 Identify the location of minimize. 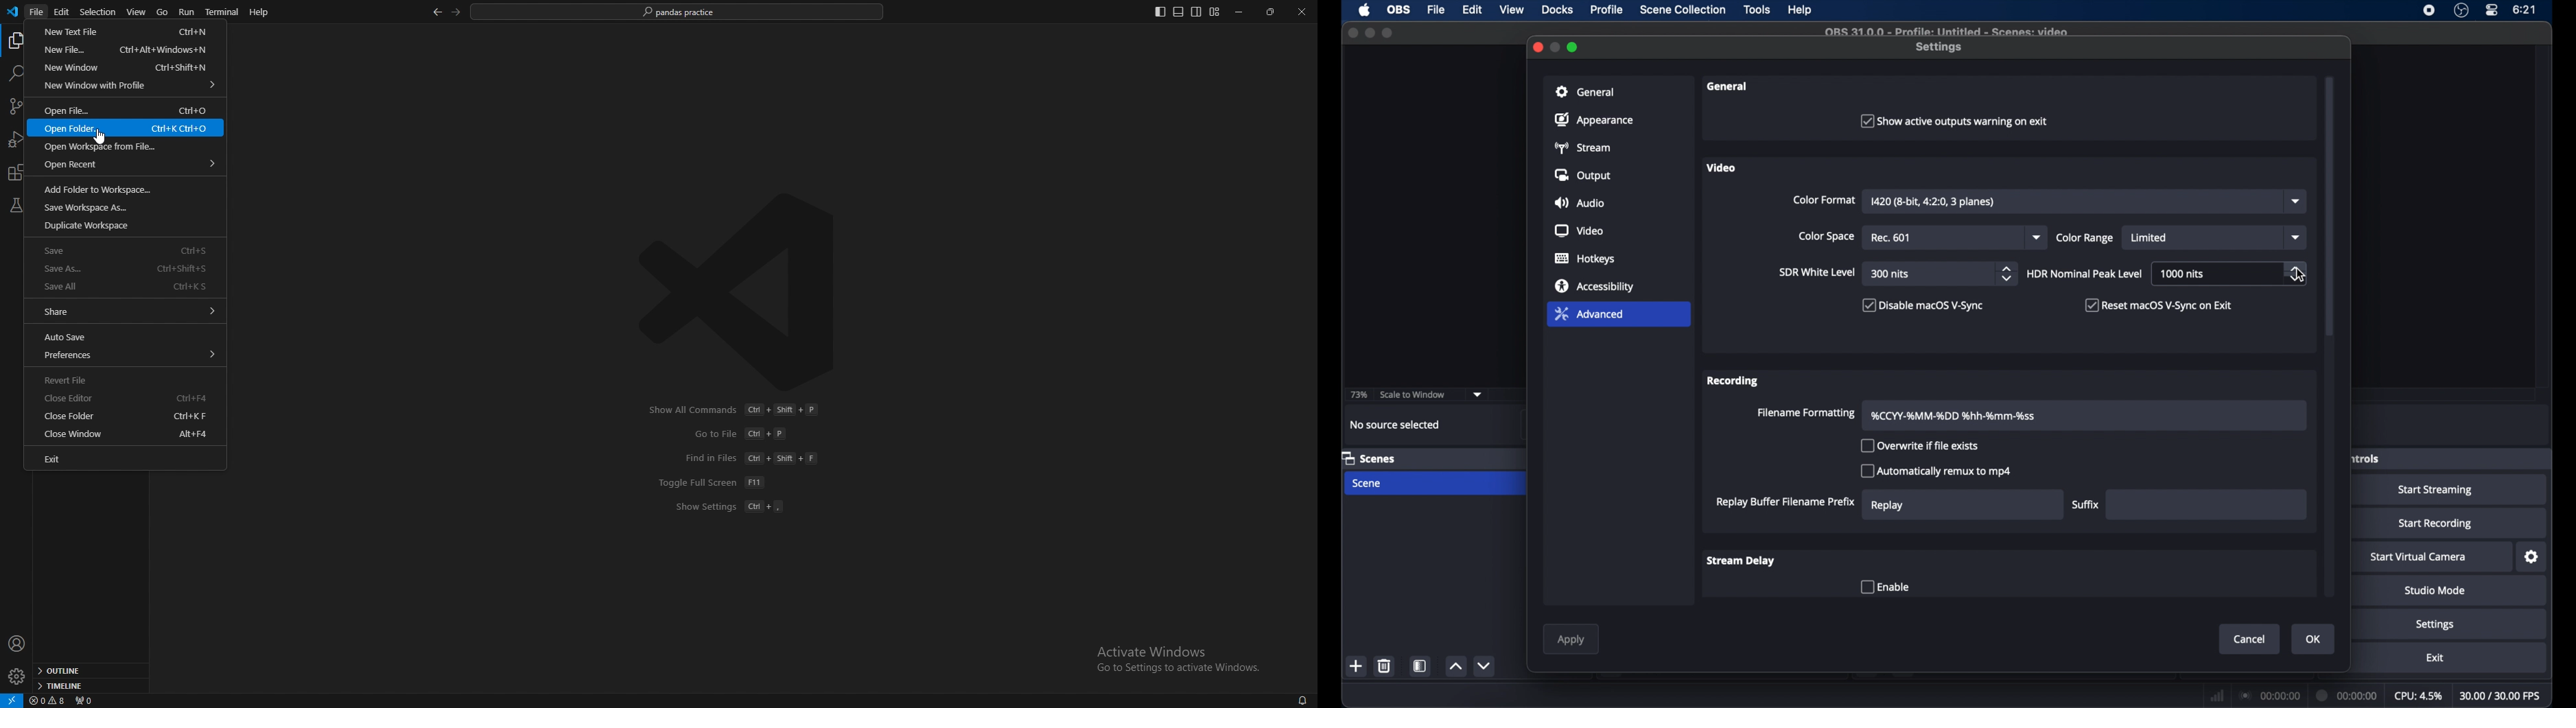
(1369, 33).